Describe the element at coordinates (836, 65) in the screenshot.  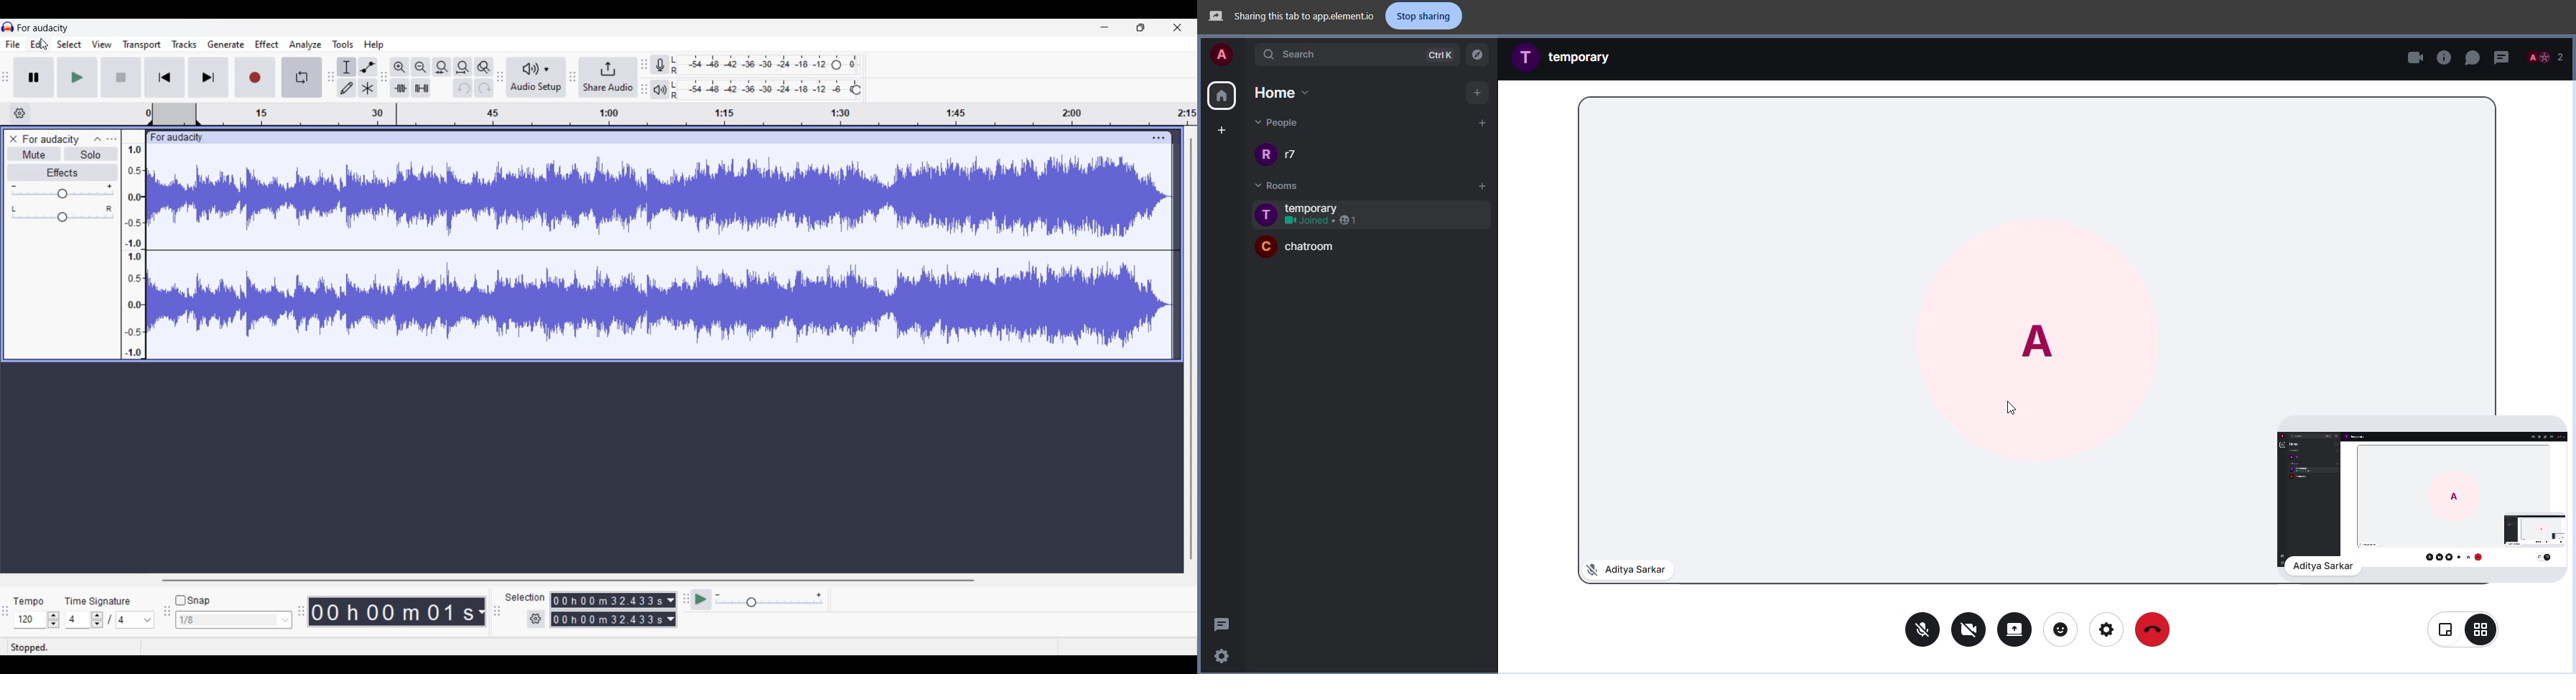
I see `Header to change recording level` at that location.